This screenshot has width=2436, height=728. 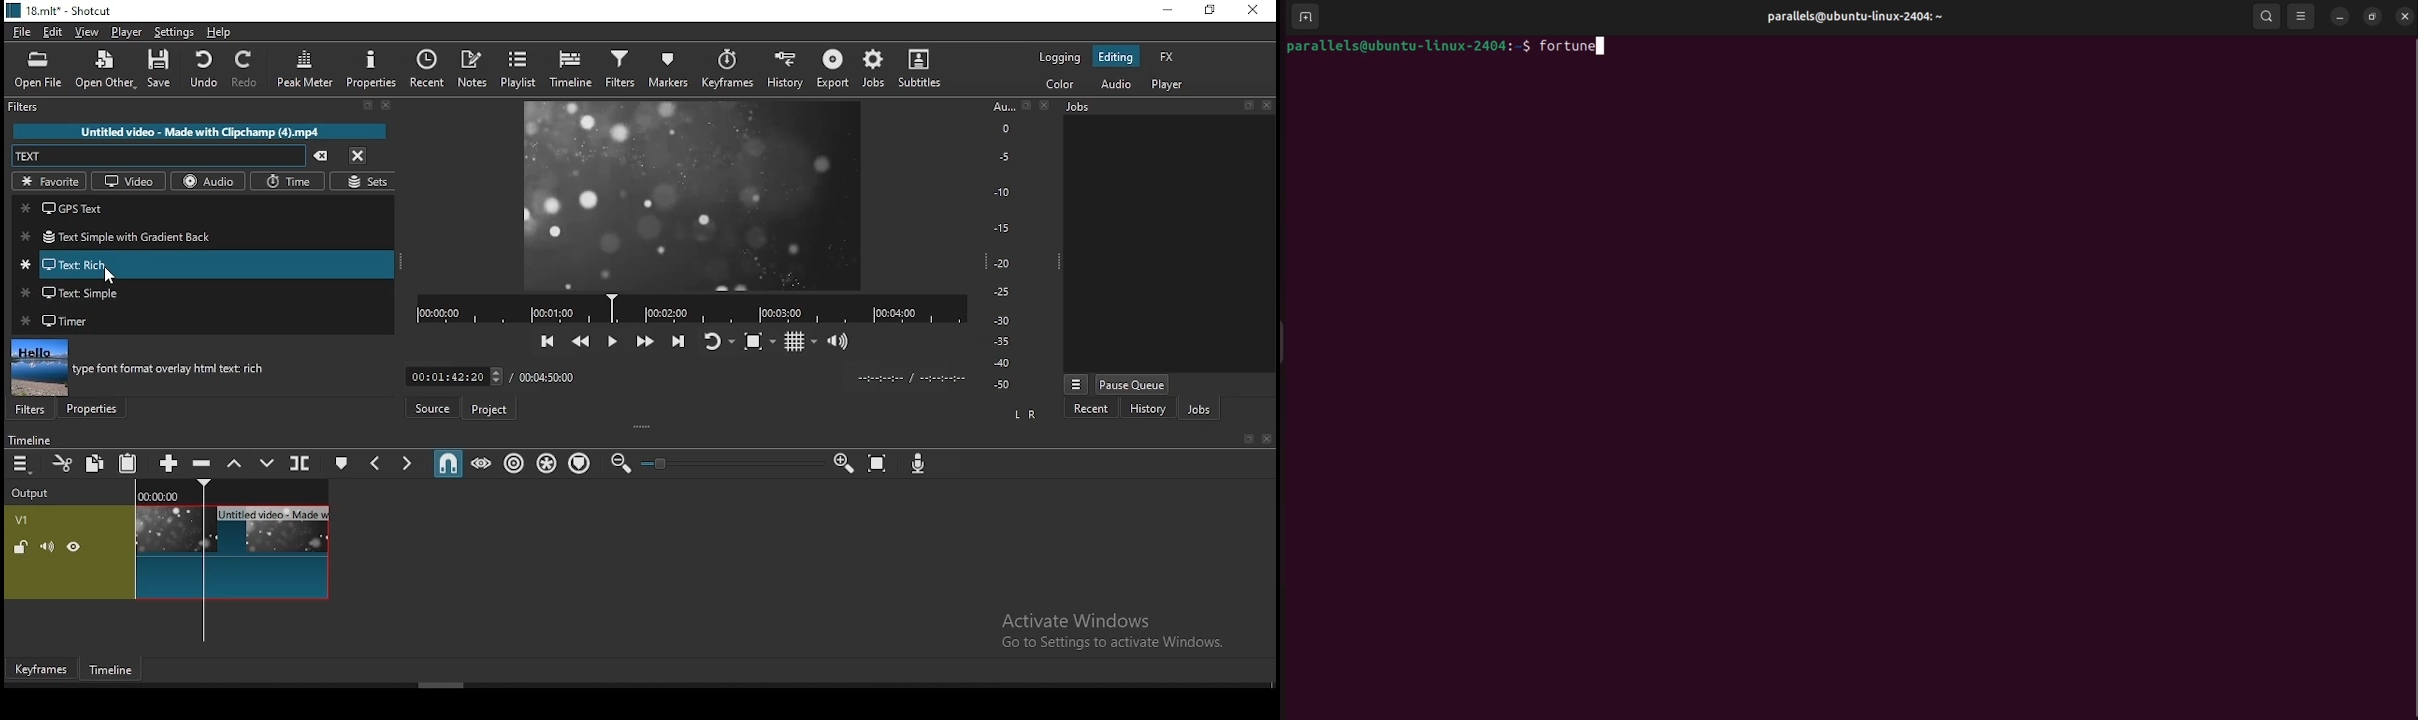 I want to click on scrub while dragging, so click(x=482, y=462).